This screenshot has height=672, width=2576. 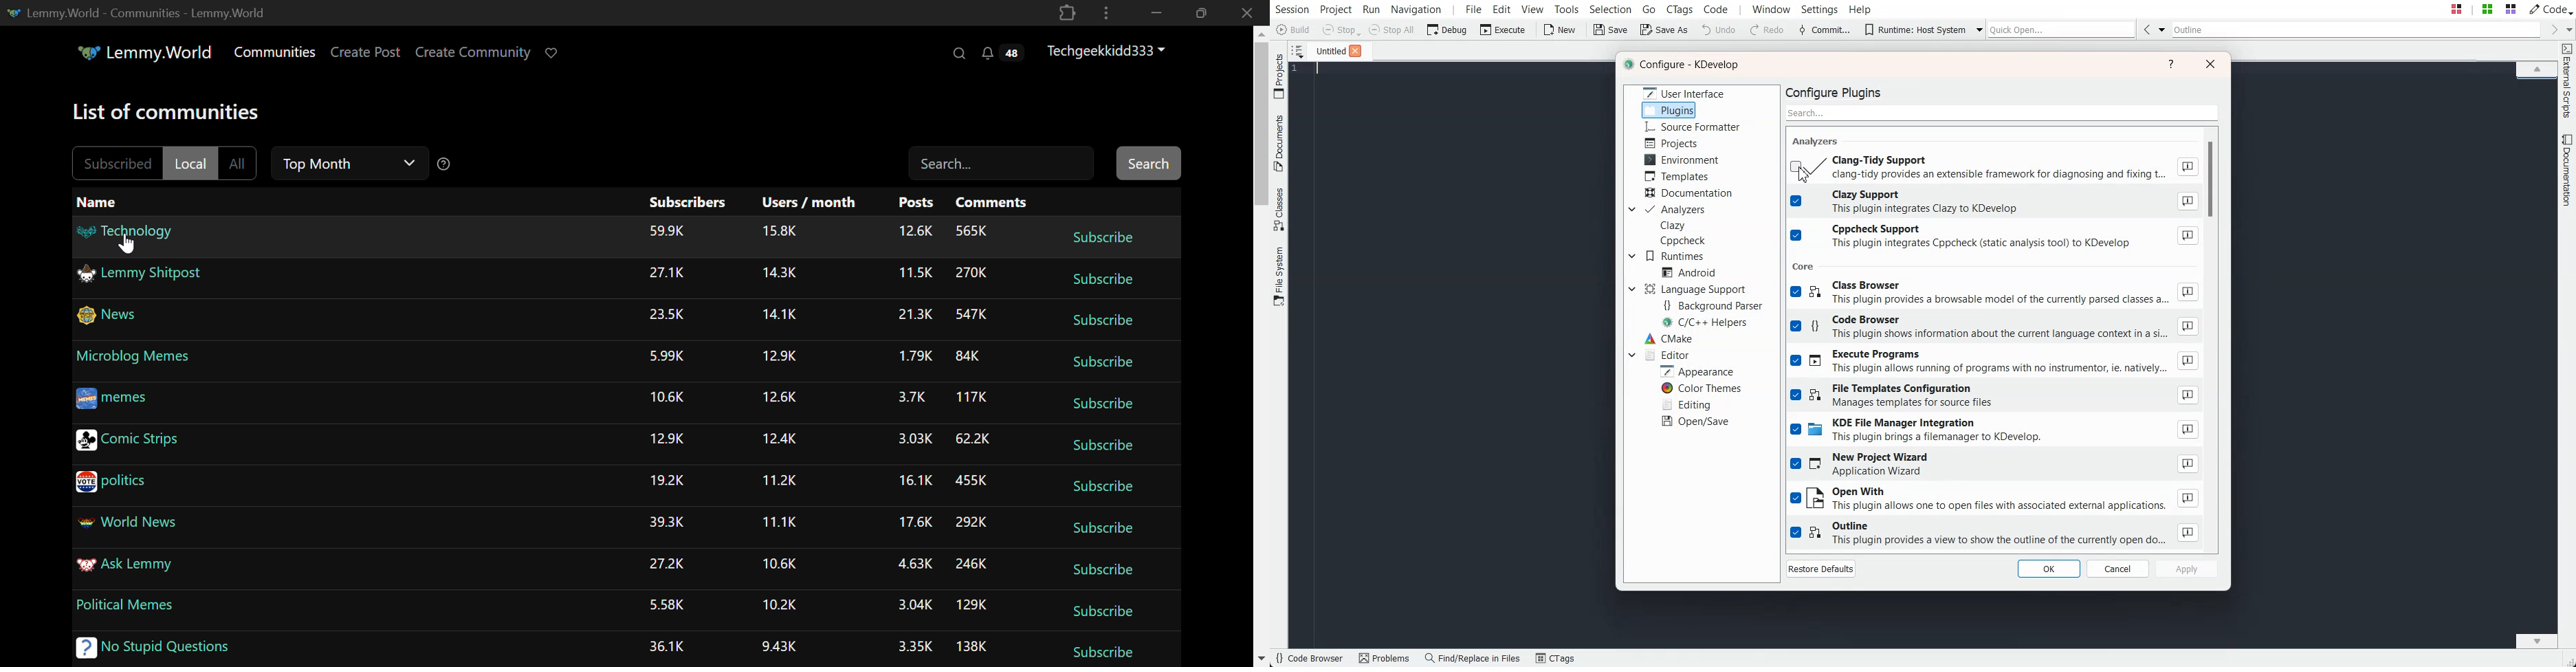 What do you see at coordinates (973, 440) in the screenshot?
I see `62.2K` at bounding box center [973, 440].